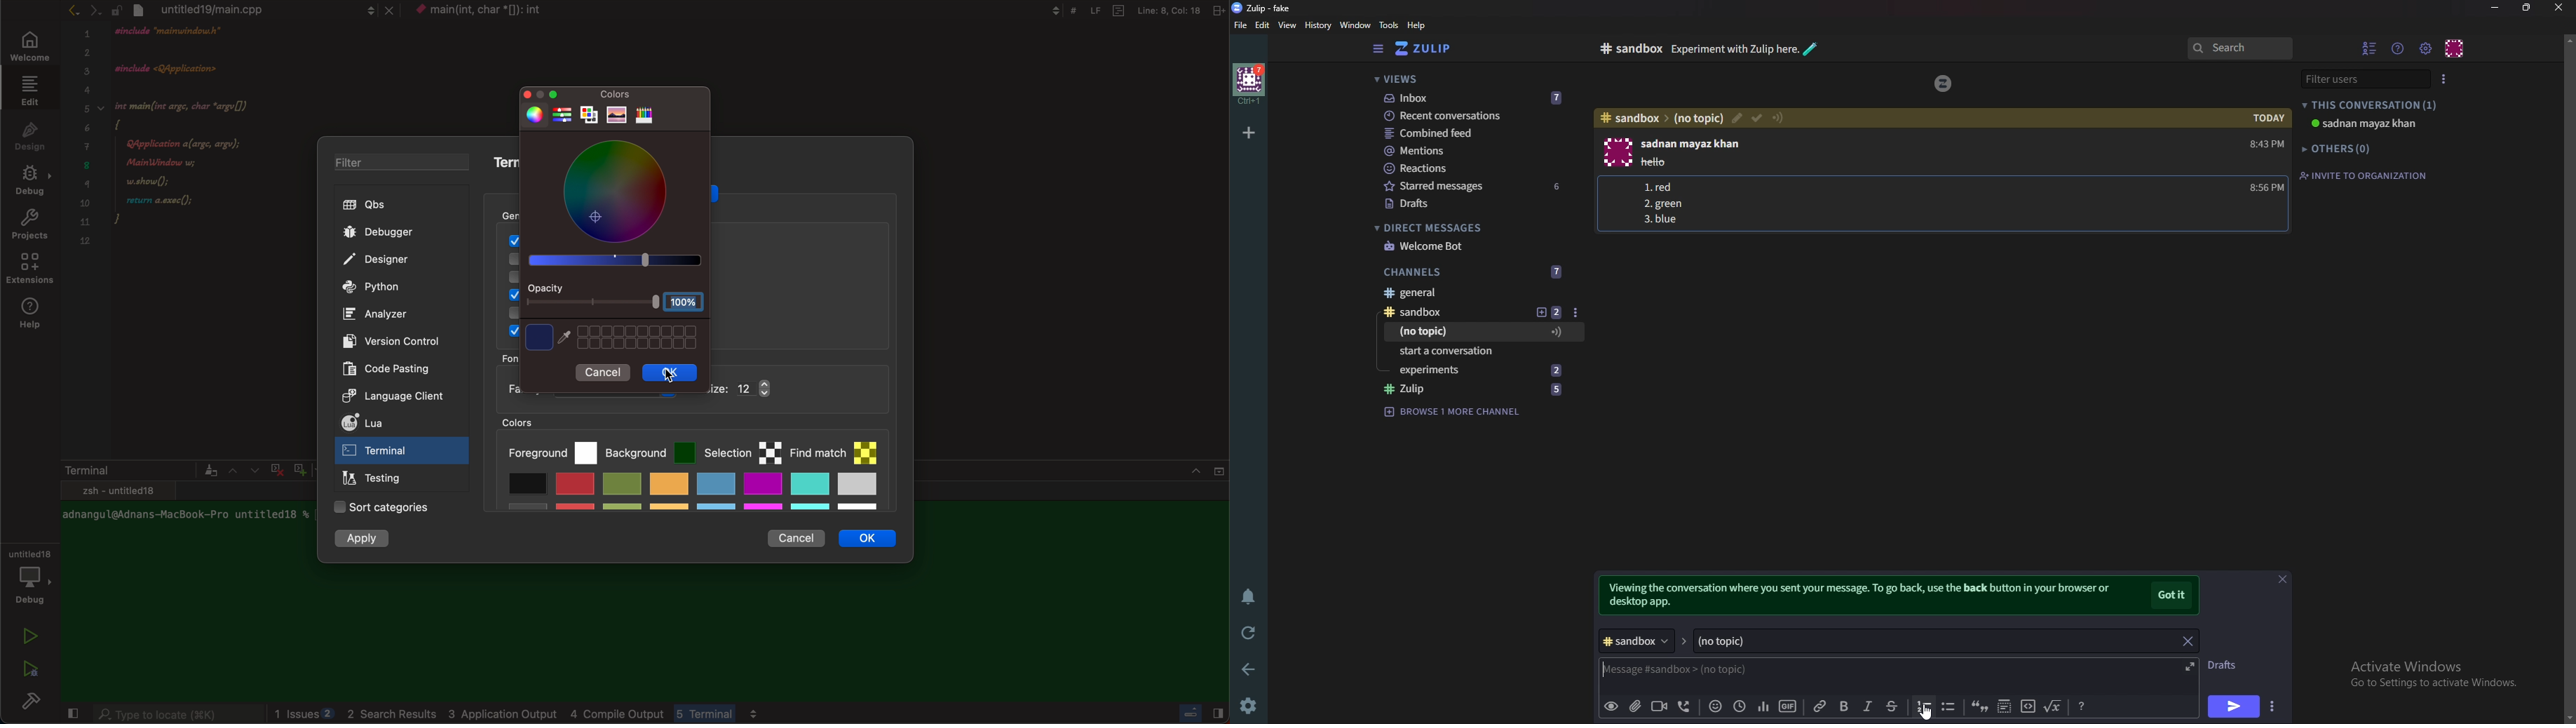 Image resolution: width=2576 pixels, height=728 pixels. What do you see at coordinates (1451, 331) in the screenshot?
I see `topic` at bounding box center [1451, 331].